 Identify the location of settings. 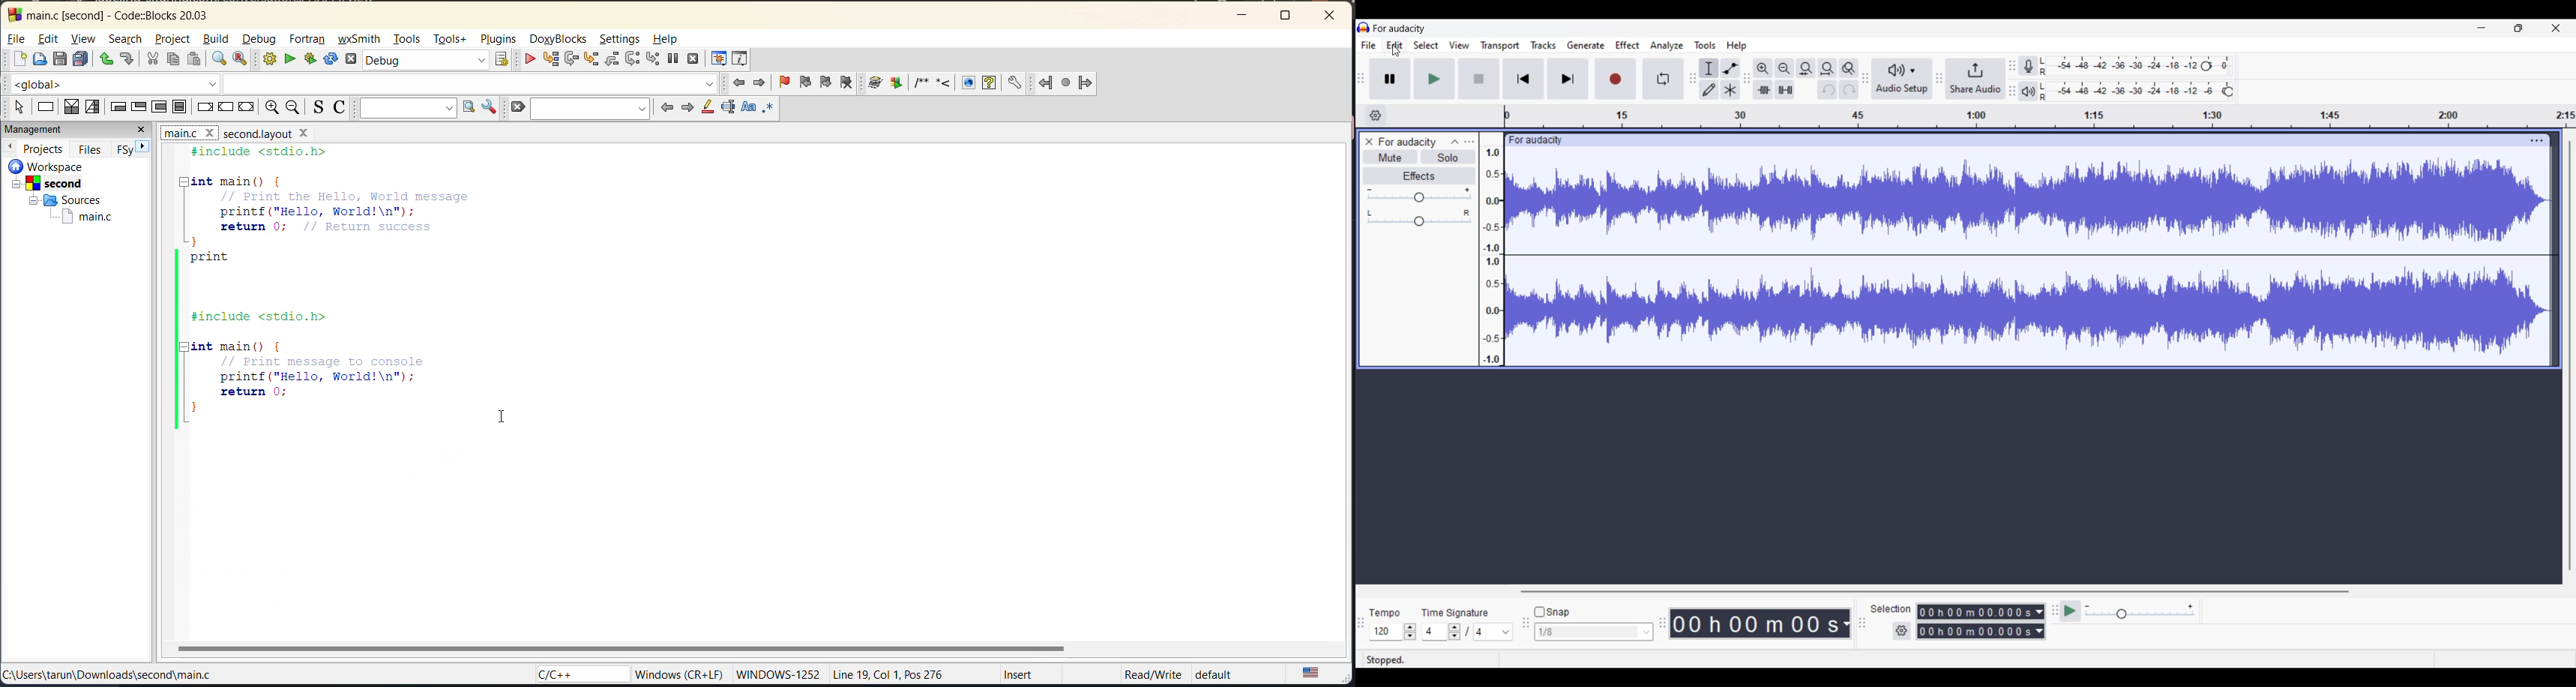
(621, 39).